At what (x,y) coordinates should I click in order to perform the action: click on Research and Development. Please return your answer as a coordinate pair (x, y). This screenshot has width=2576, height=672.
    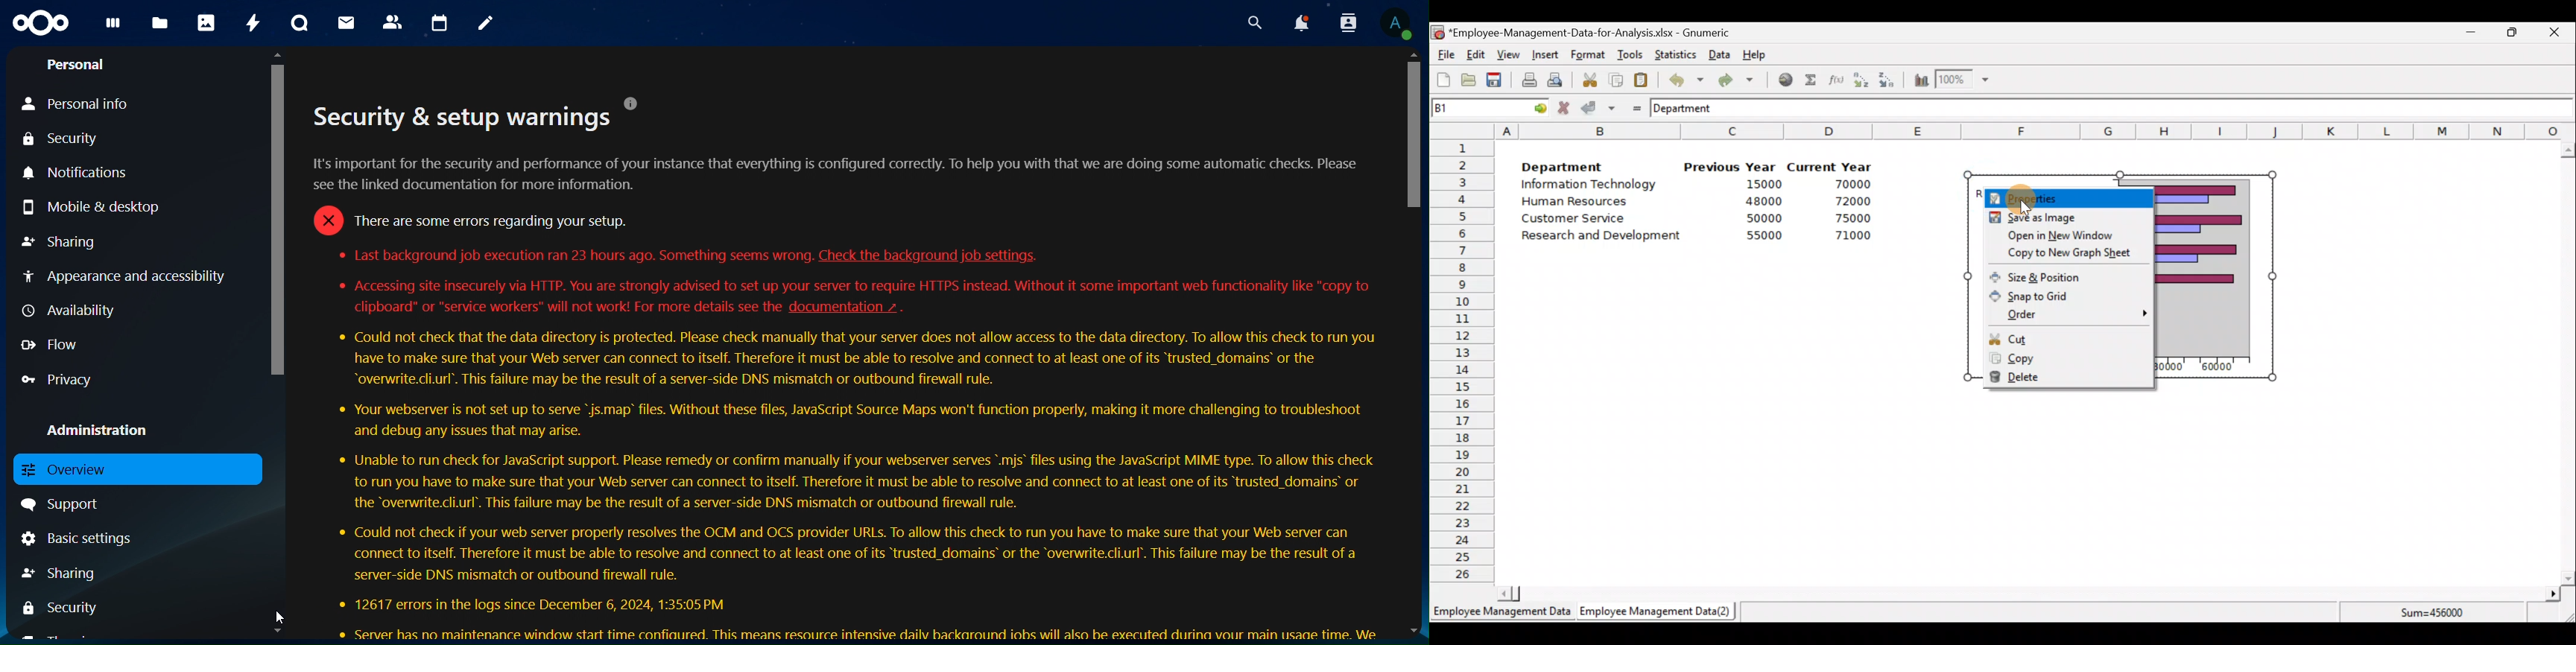
    Looking at the image, I should click on (1605, 237).